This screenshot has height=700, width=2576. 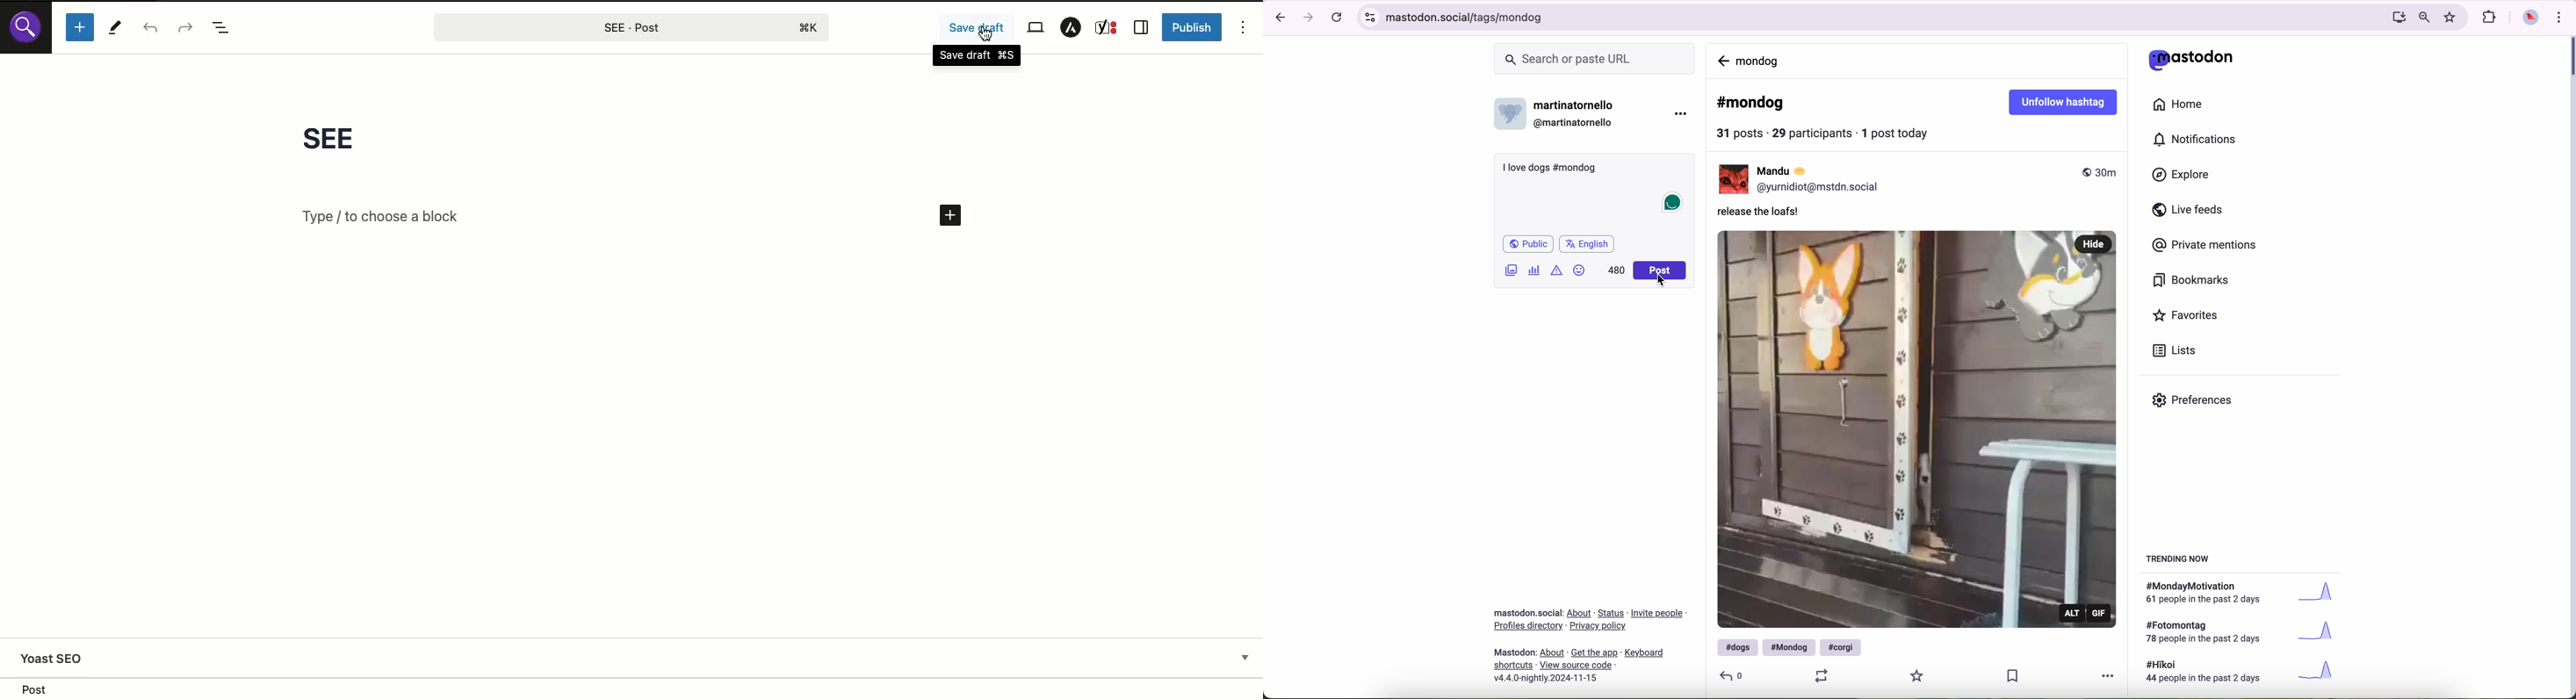 What do you see at coordinates (630, 26) in the screenshot?
I see `Post` at bounding box center [630, 26].